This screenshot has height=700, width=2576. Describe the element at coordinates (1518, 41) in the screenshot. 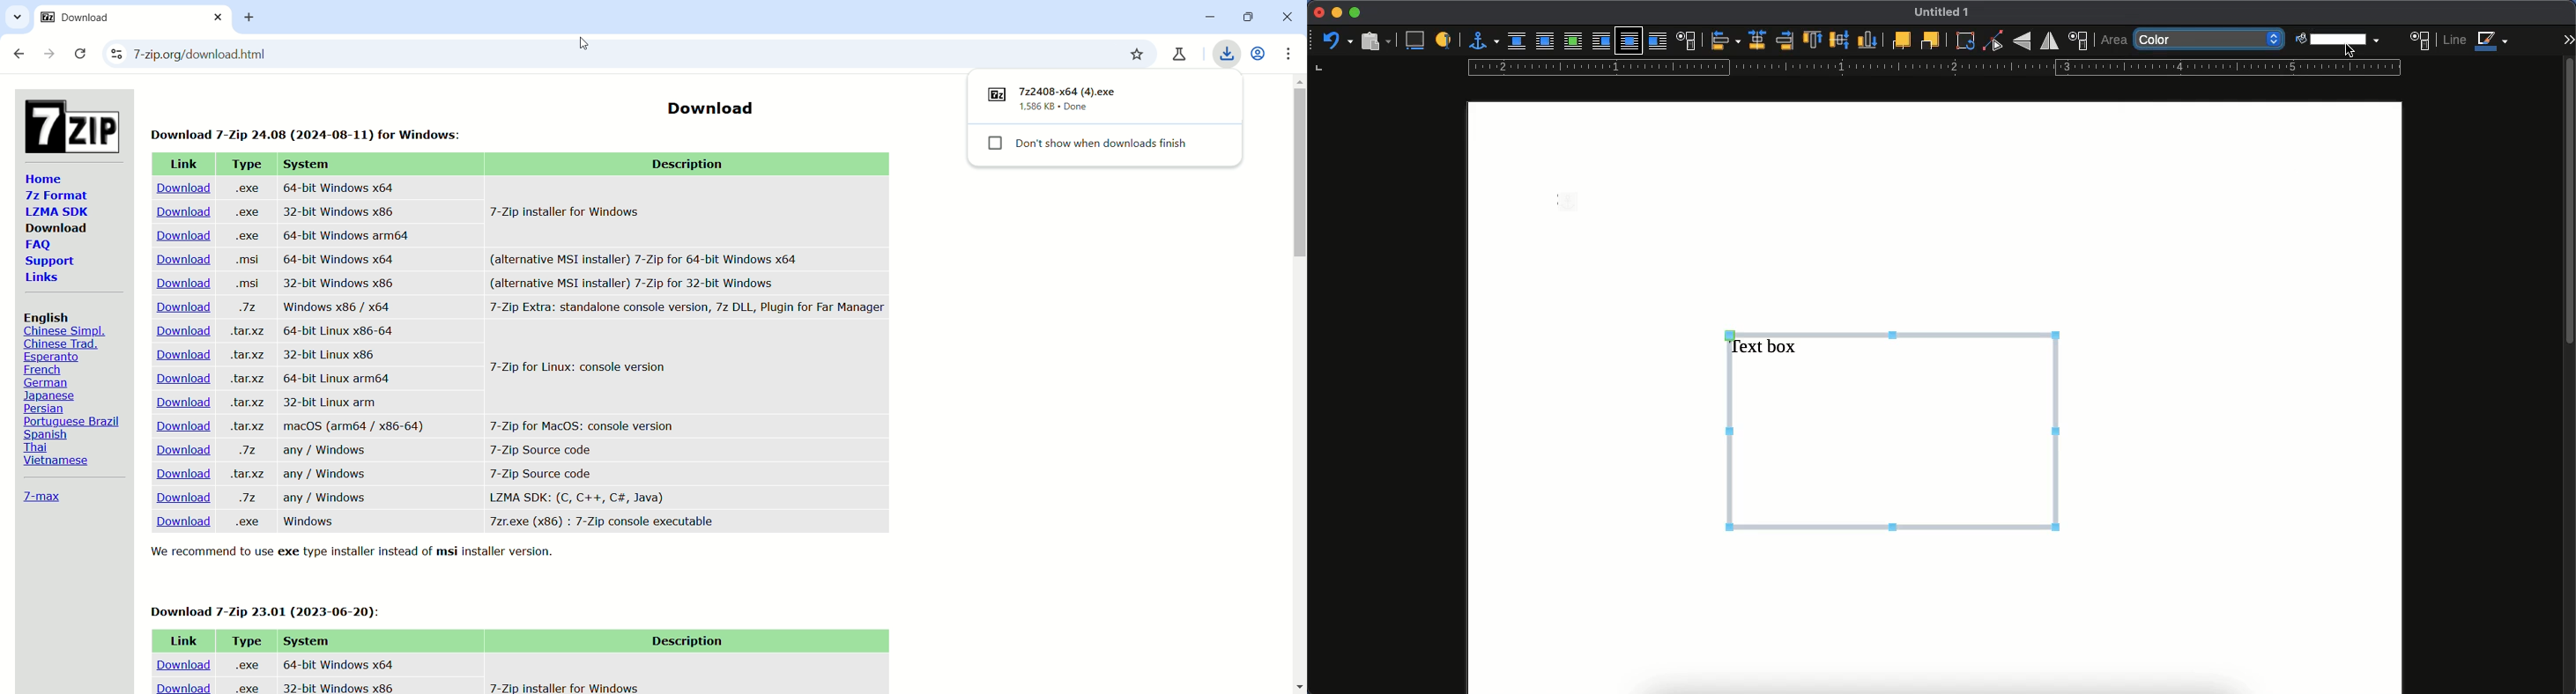

I see `none` at that location.